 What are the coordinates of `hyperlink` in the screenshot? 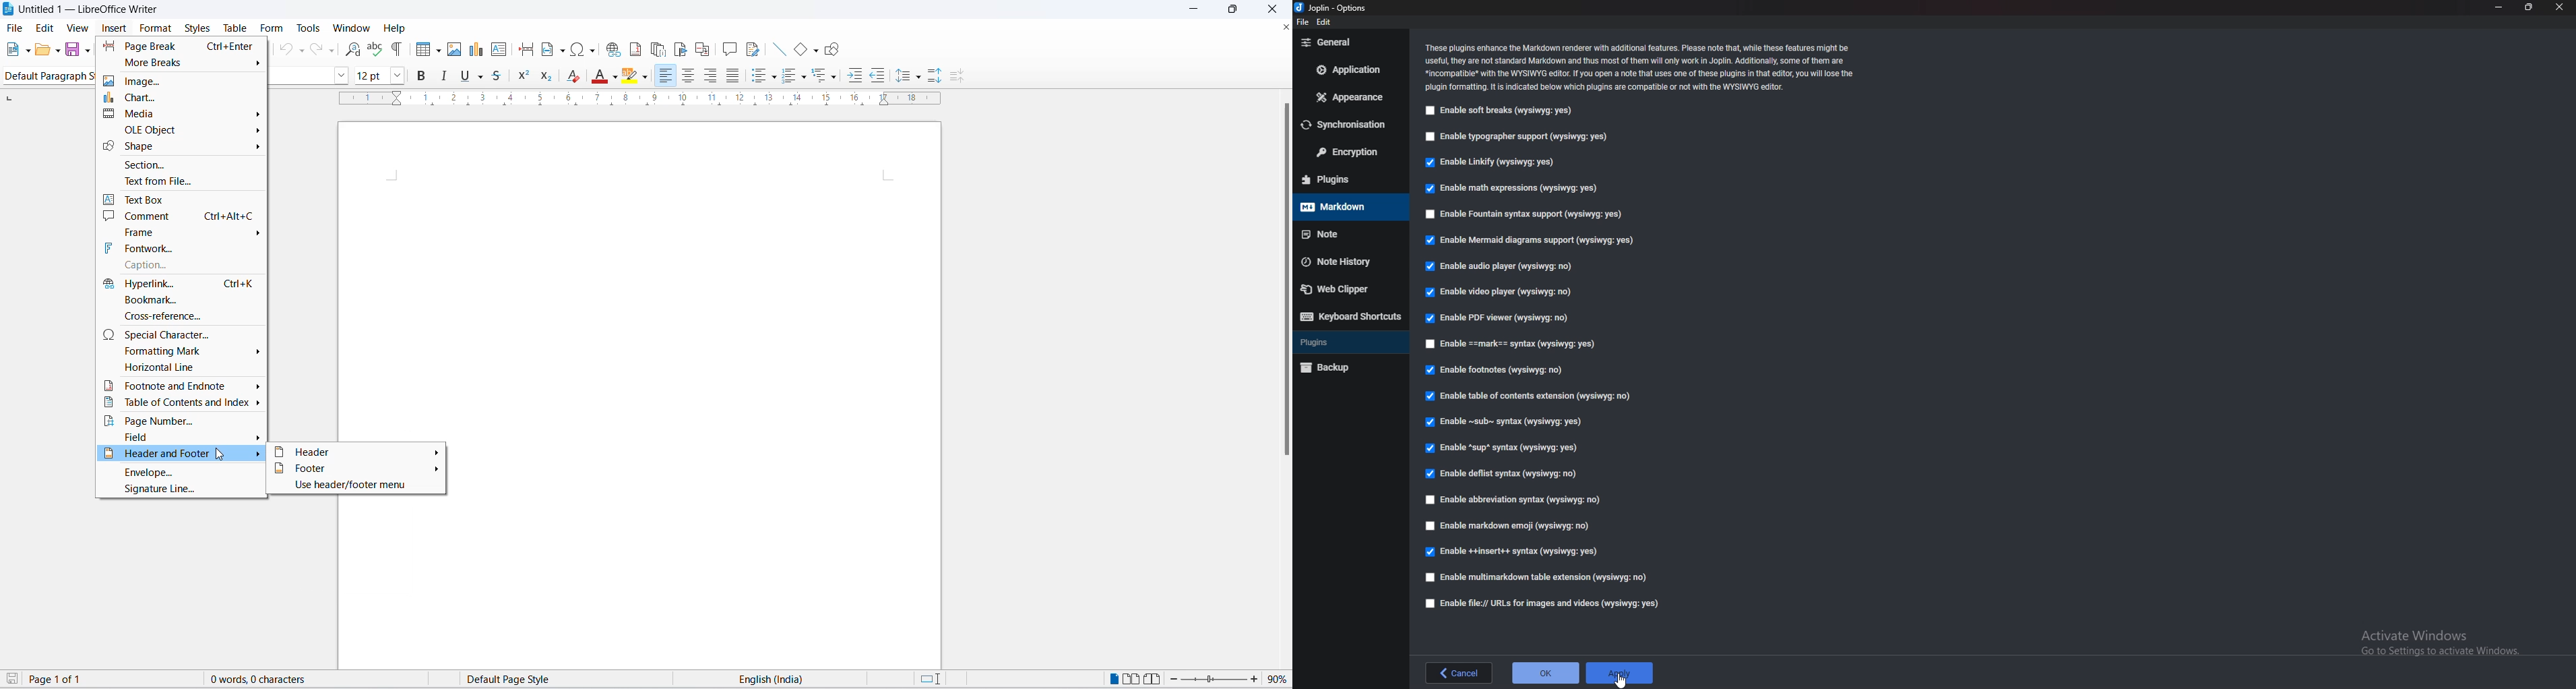 It's located at (177, 282).